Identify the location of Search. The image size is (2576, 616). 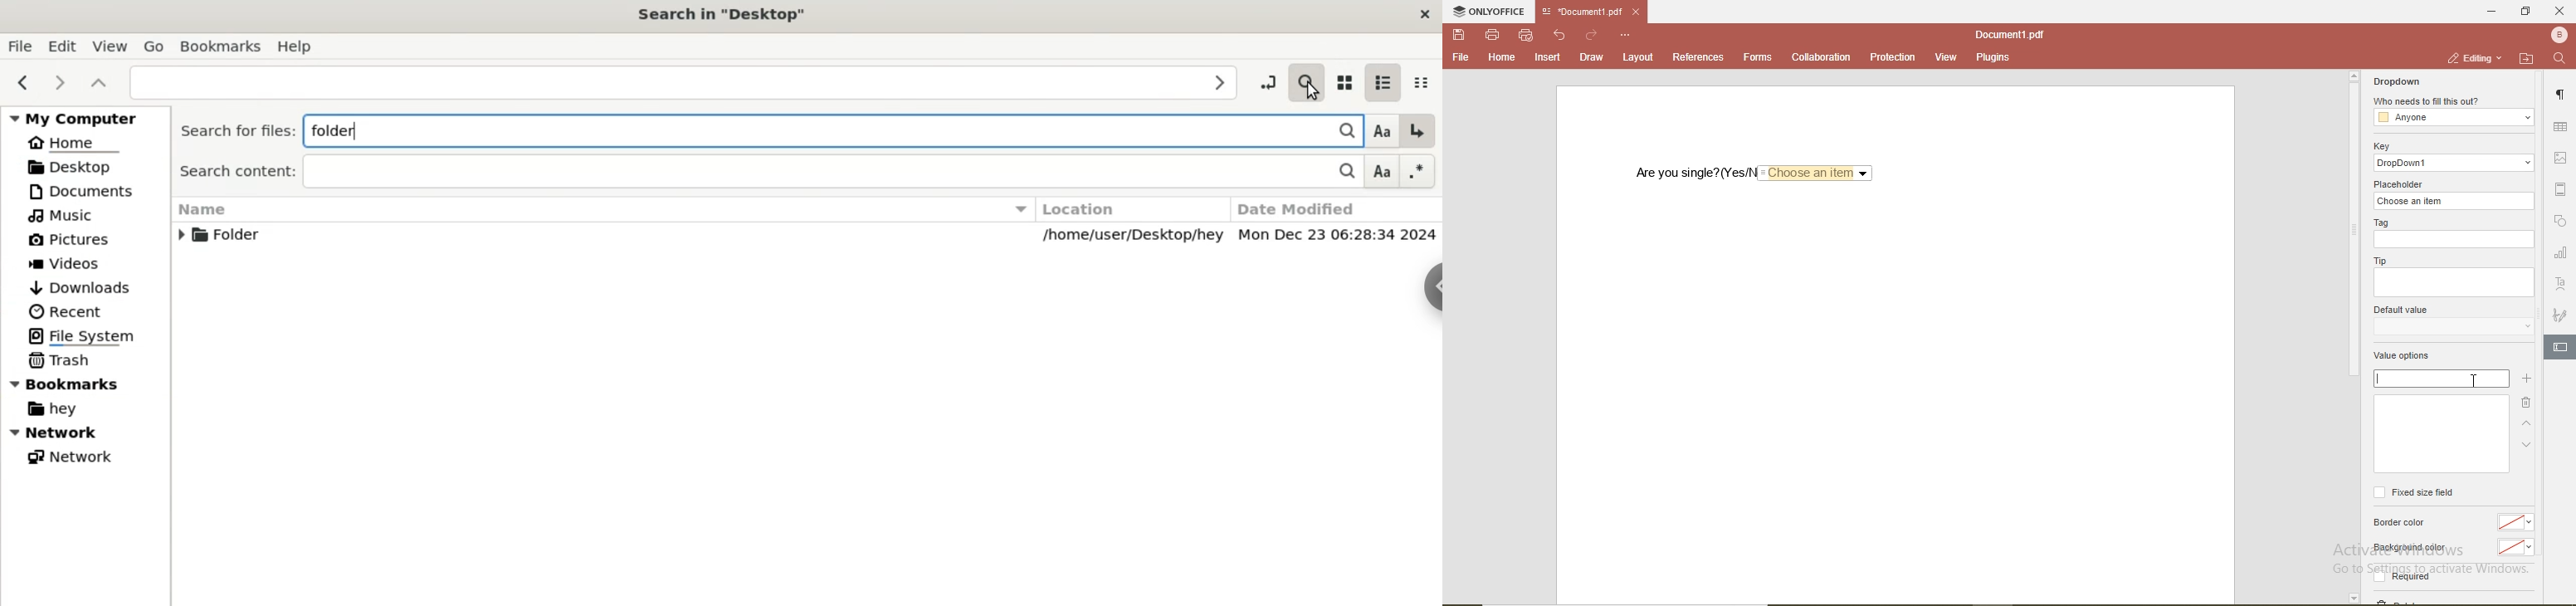
(1341, 173).